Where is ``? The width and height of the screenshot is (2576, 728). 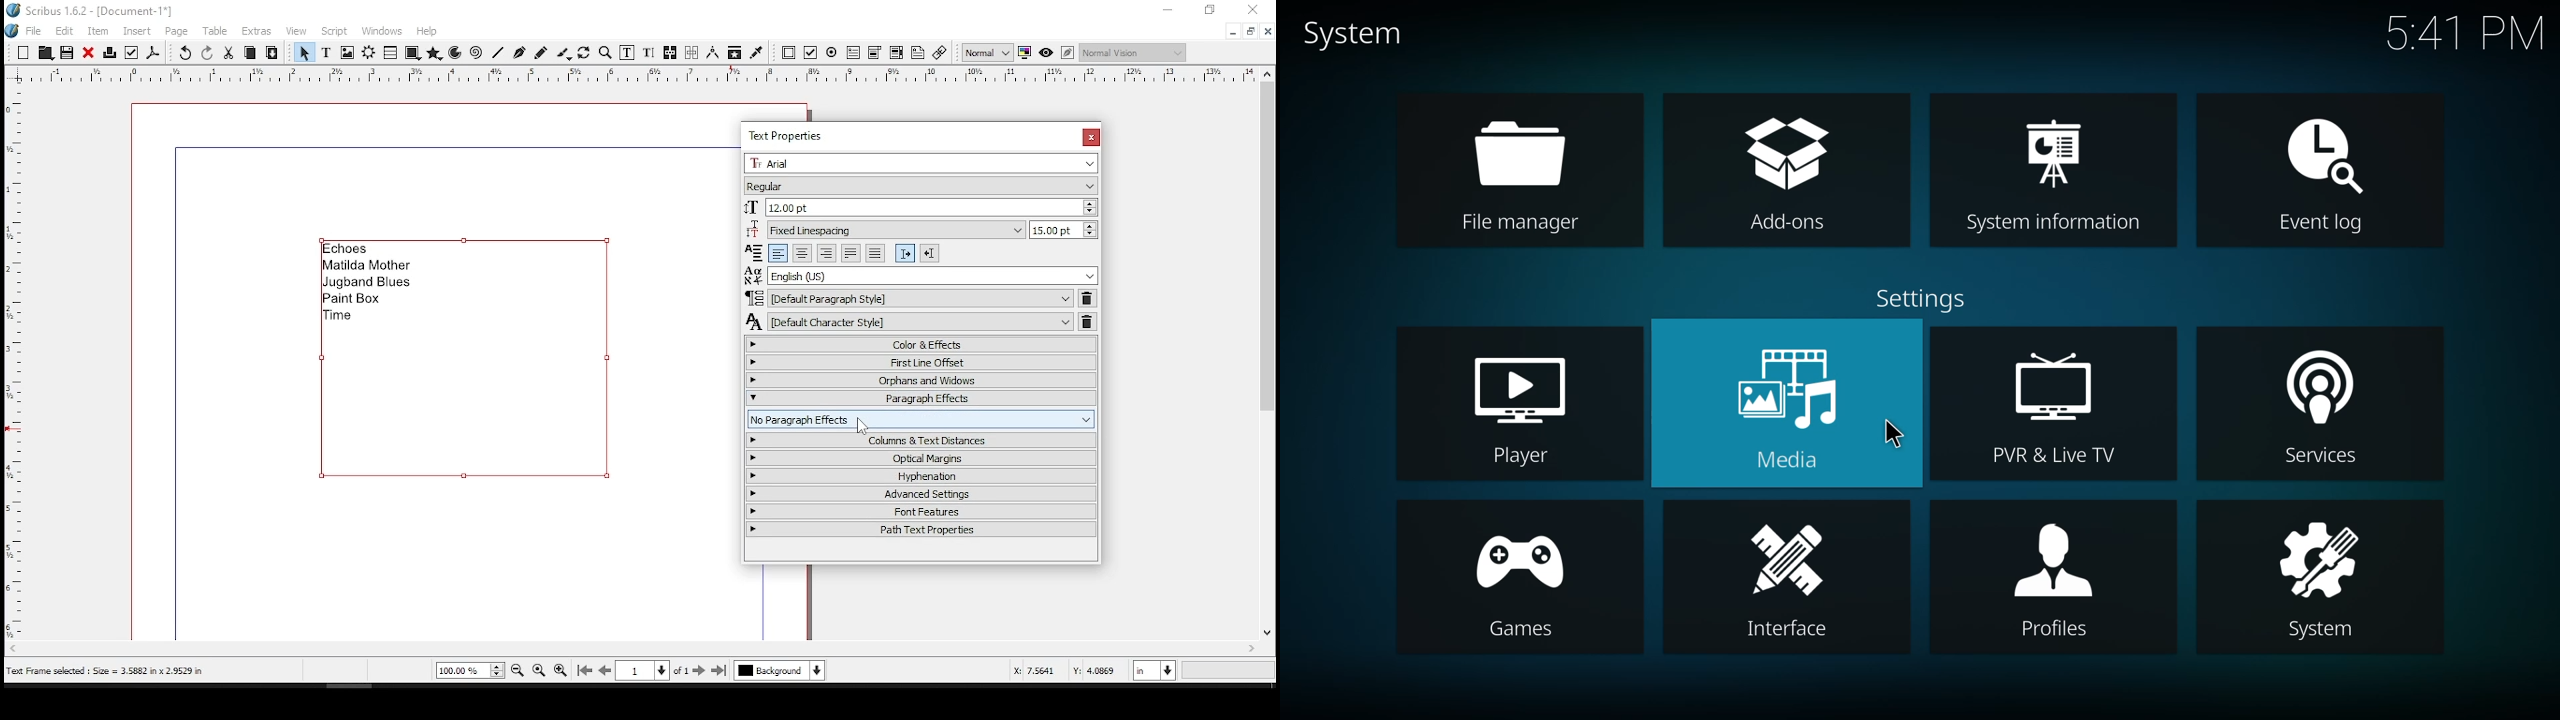
 is located at coordinates (45, 52).